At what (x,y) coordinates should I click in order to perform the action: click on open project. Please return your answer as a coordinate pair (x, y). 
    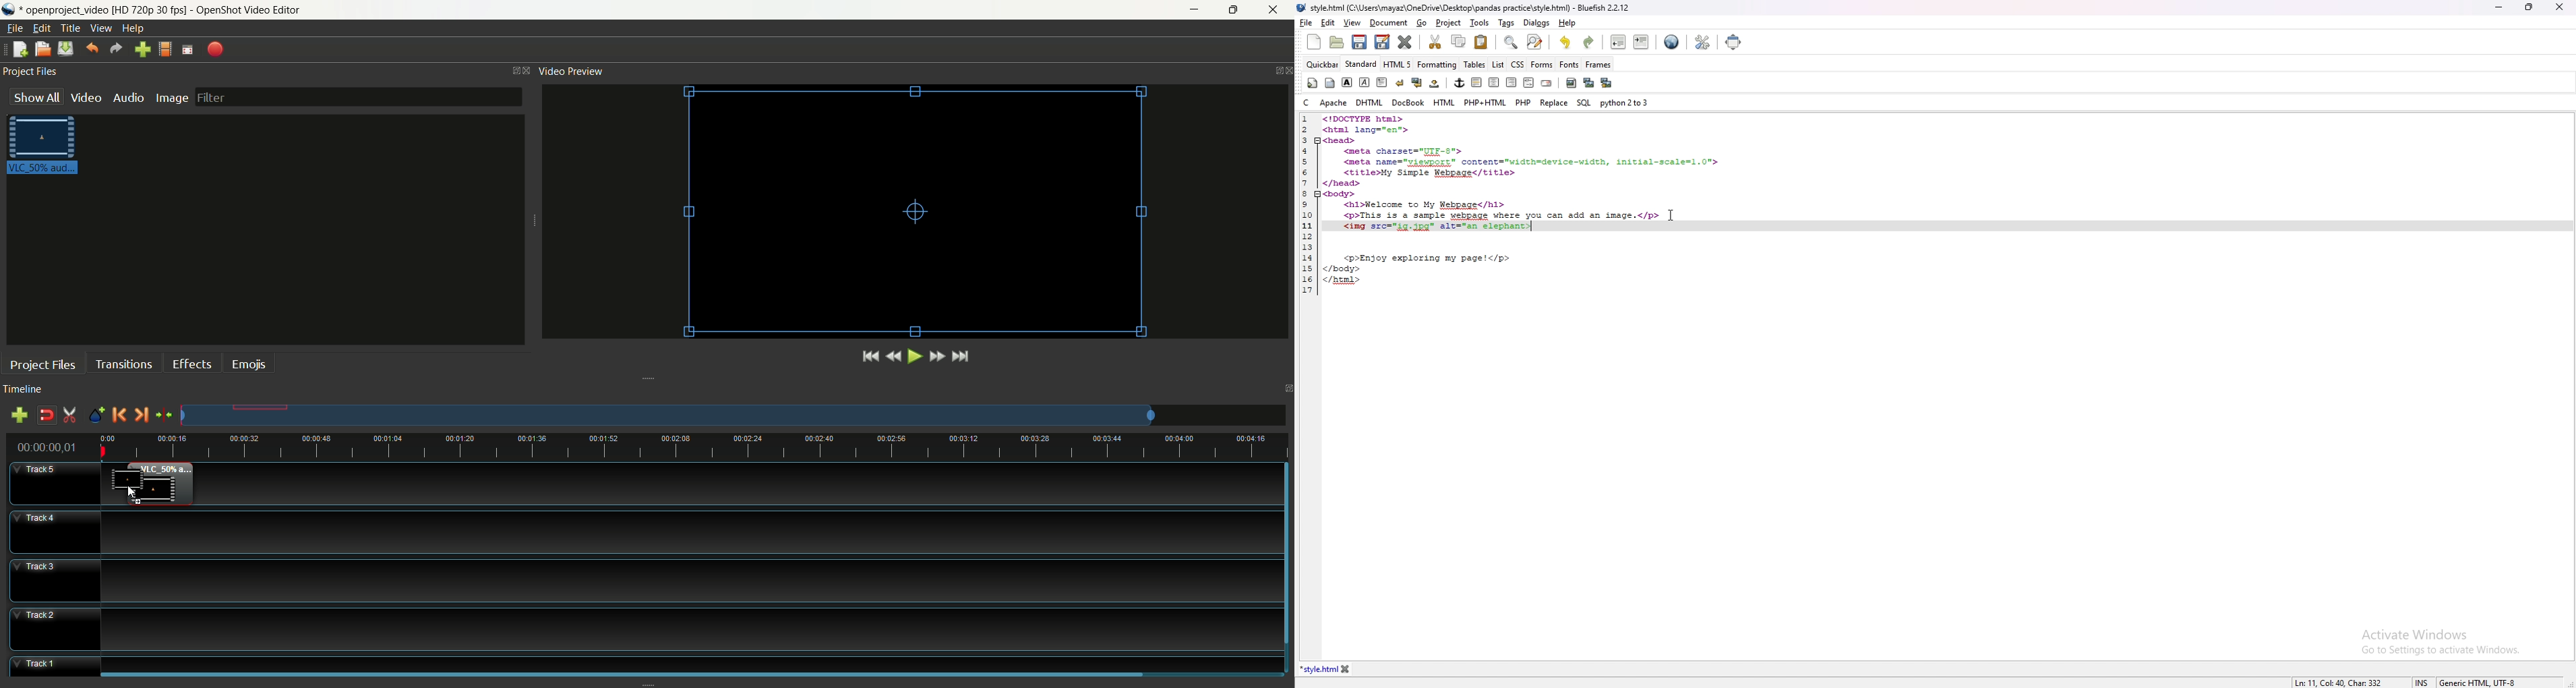
    Looking at the image, I should click on (42, 49).